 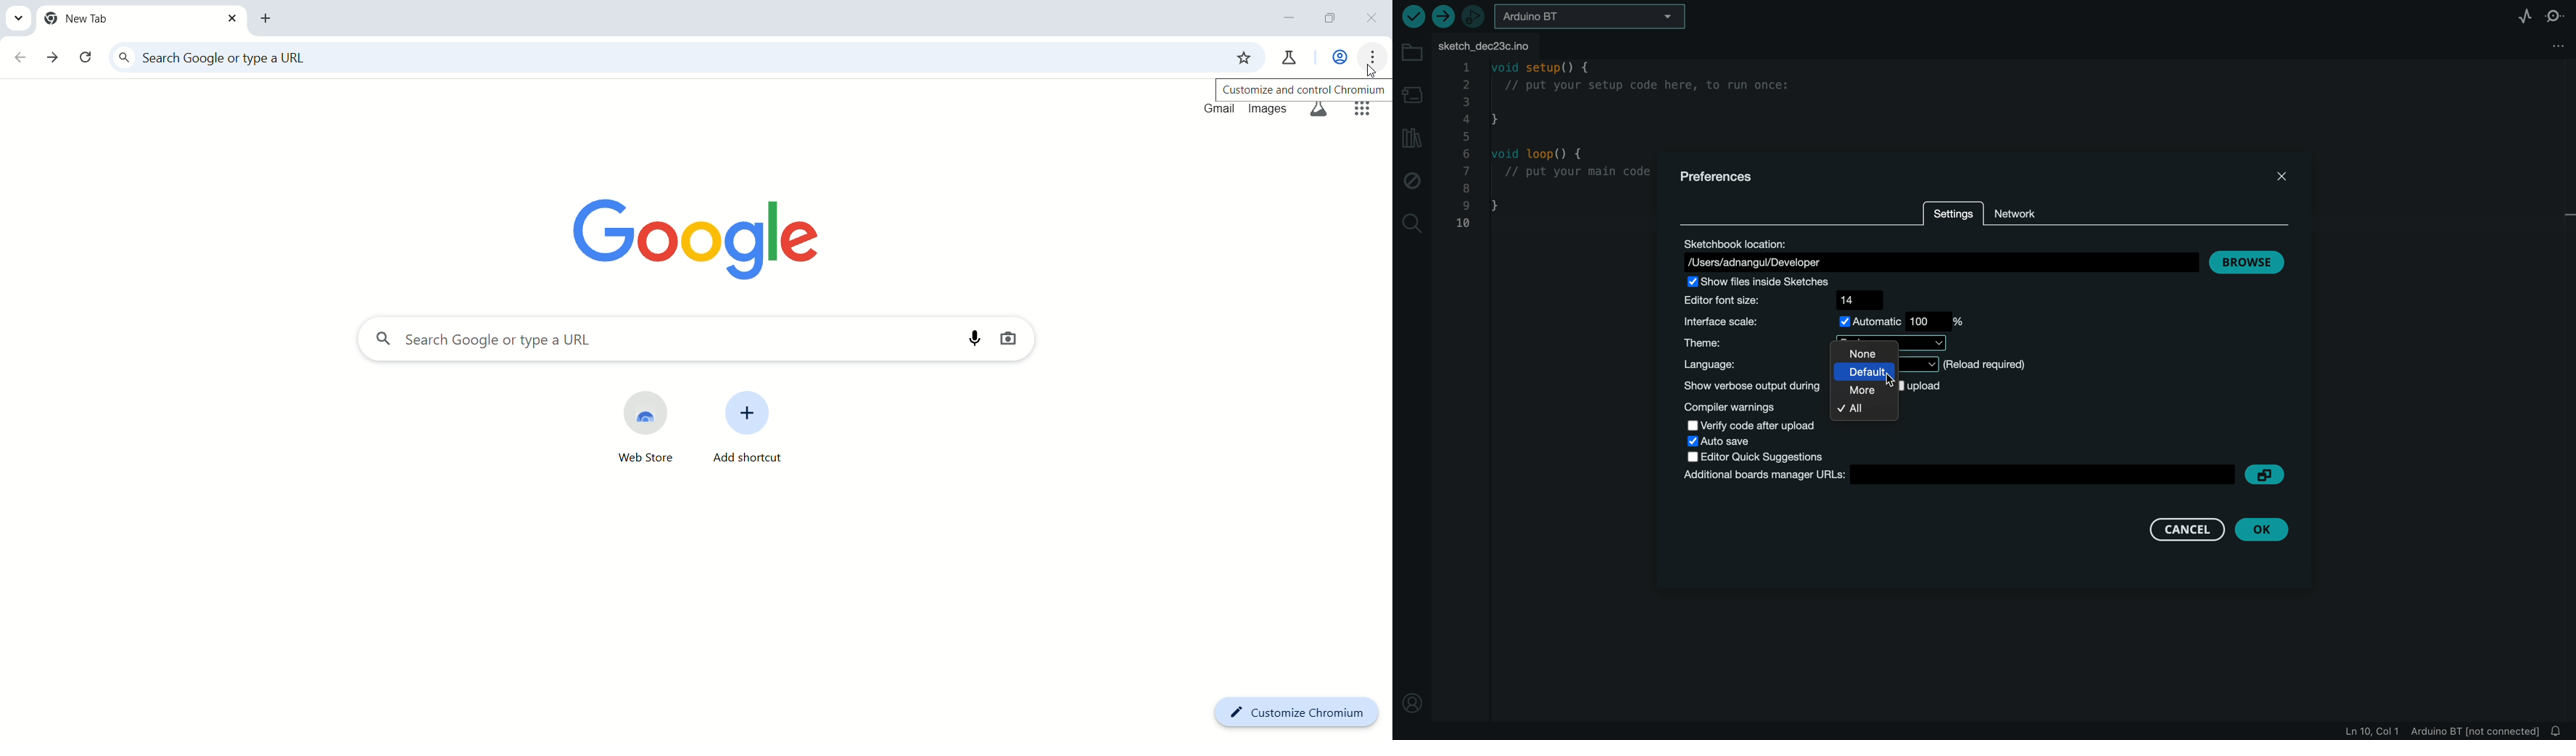 I want to click on gmail, so click(x=1218, y=110).